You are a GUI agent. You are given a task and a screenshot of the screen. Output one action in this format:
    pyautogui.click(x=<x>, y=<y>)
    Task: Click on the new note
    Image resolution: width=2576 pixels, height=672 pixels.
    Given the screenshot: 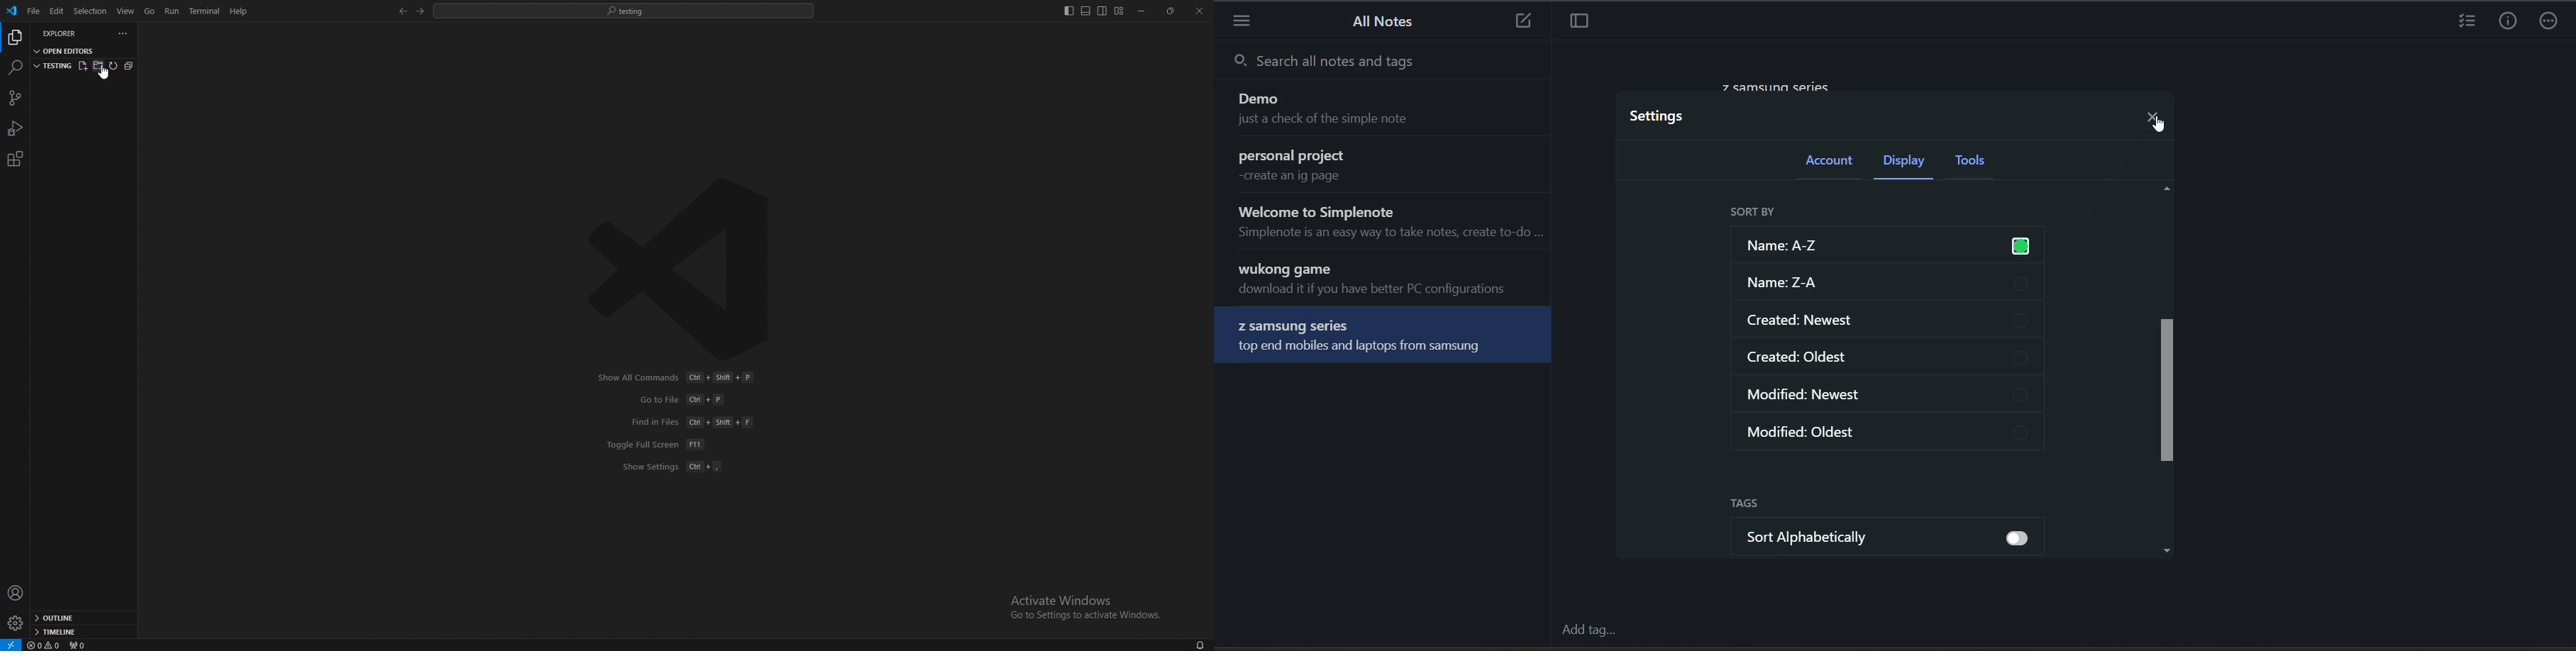 What is the action you would take?
    pyautogui.click(x=1520, y=21)
    